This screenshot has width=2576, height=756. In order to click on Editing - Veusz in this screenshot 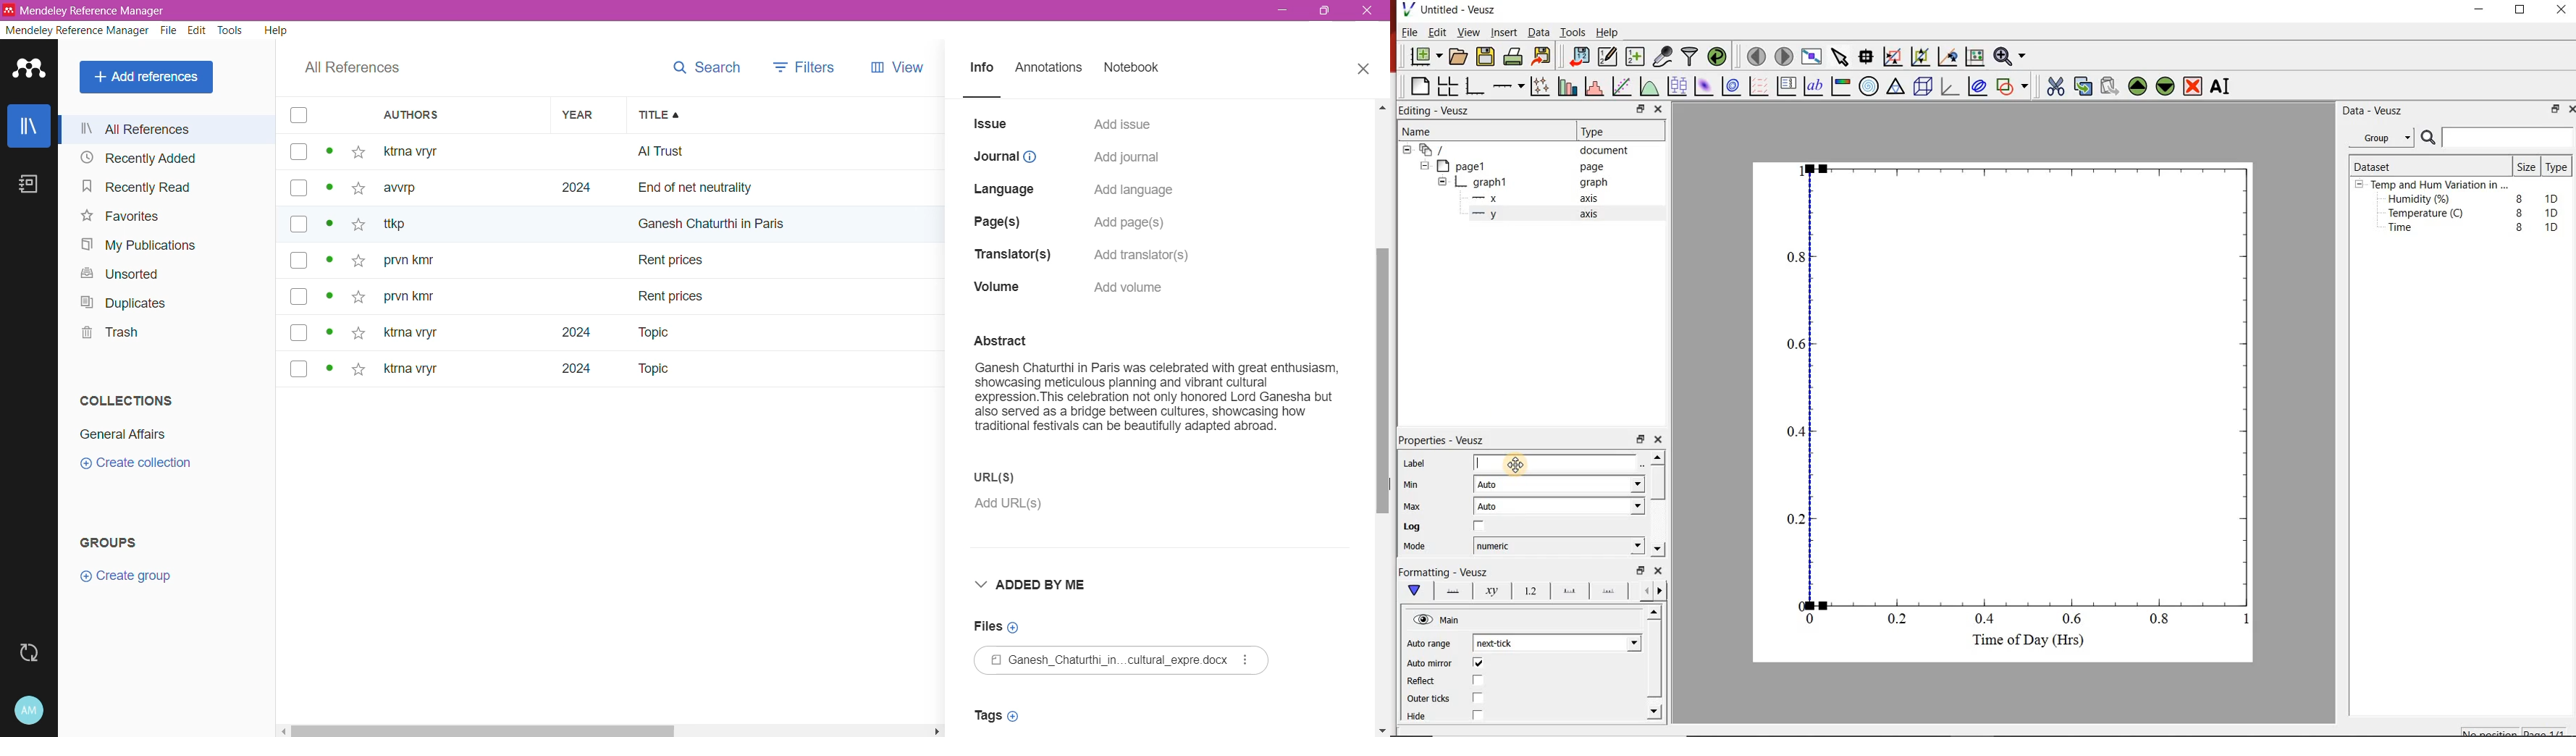, I will do `click(1439, 110)`.